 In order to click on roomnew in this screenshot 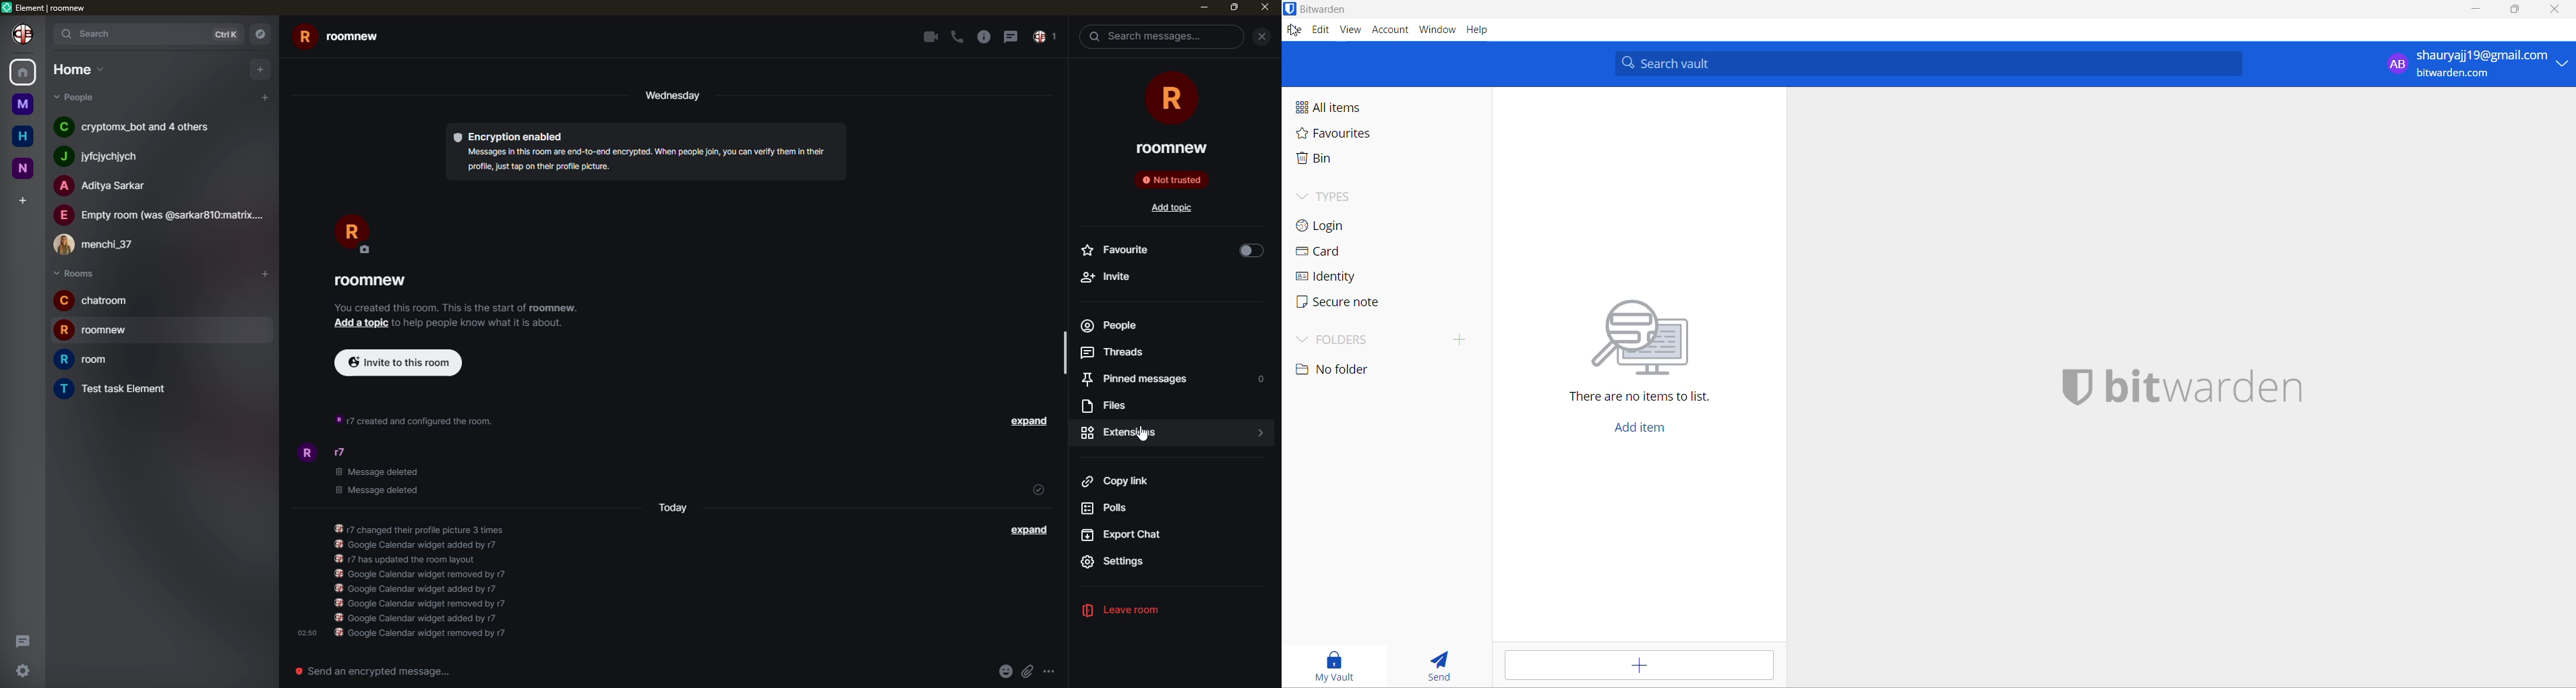, I will do `click(1167, 148)`.